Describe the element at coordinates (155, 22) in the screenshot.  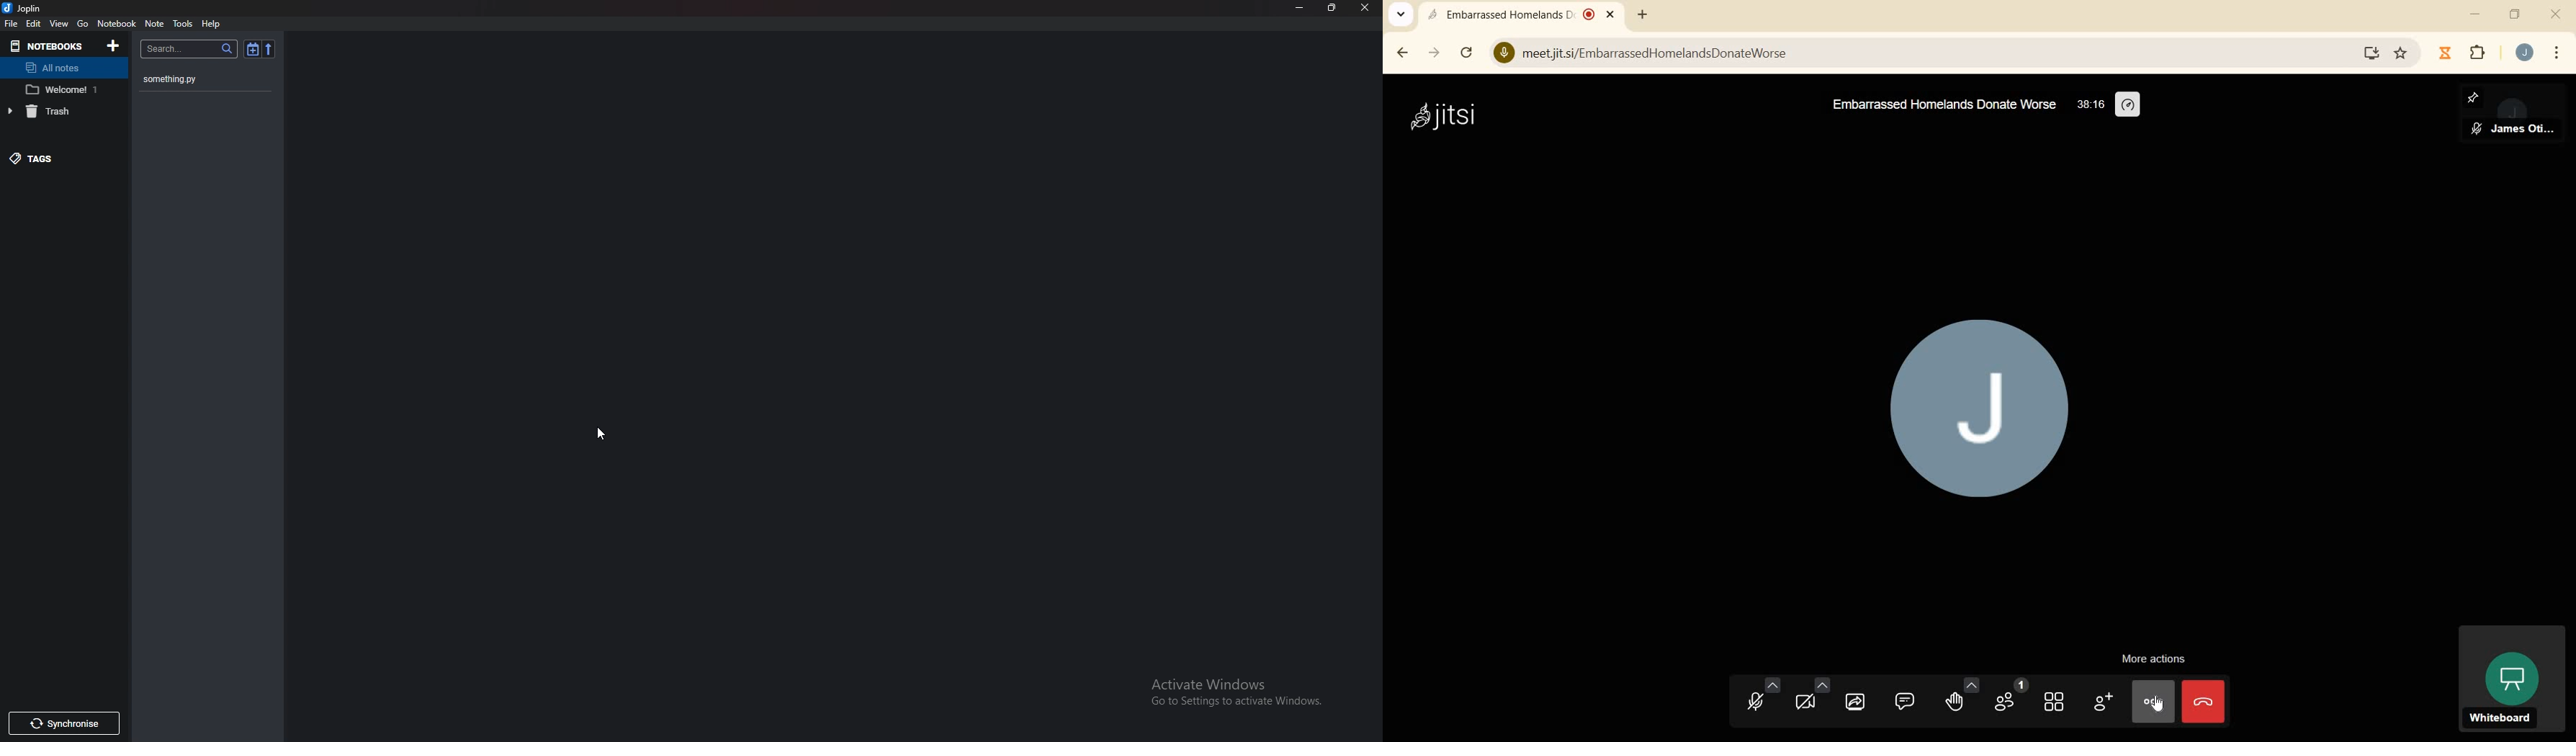
I see `note` at that location.